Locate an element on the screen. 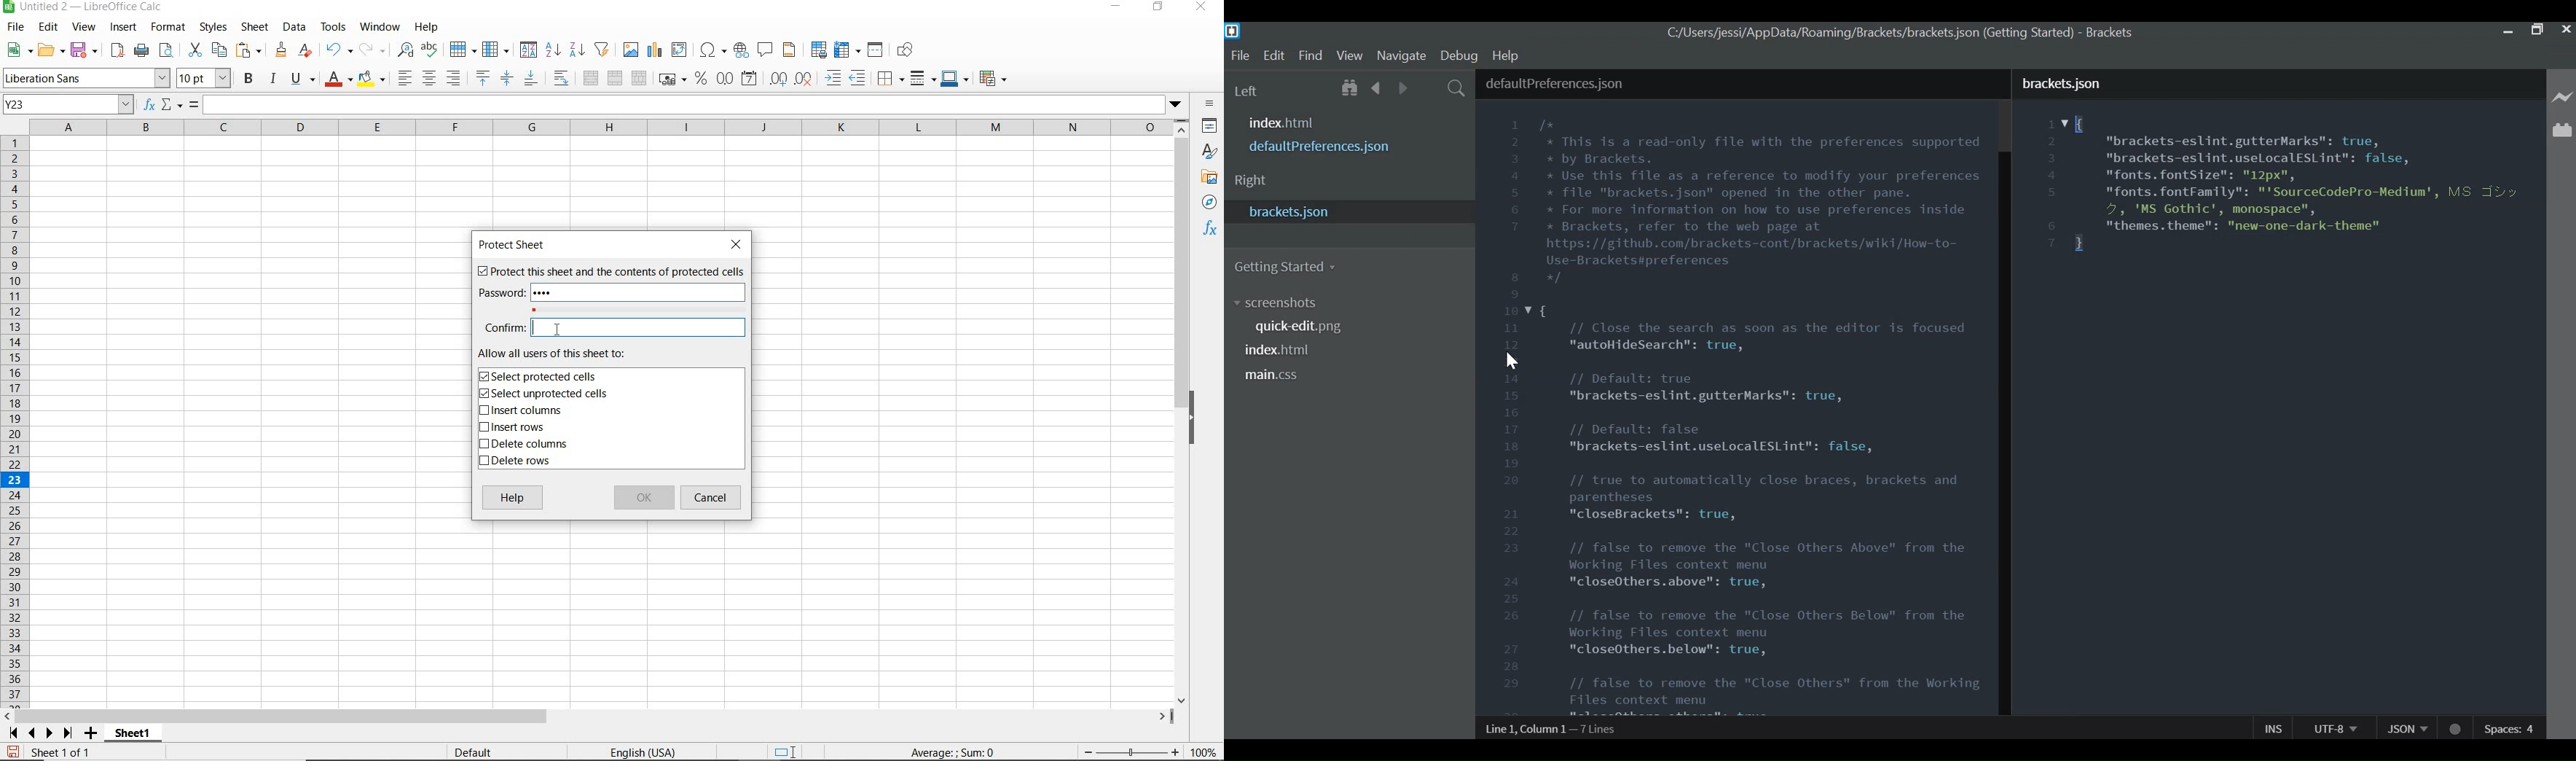 The height and width of the screenshot is (784, 2576). Find is located at coordinates (1457, 89).